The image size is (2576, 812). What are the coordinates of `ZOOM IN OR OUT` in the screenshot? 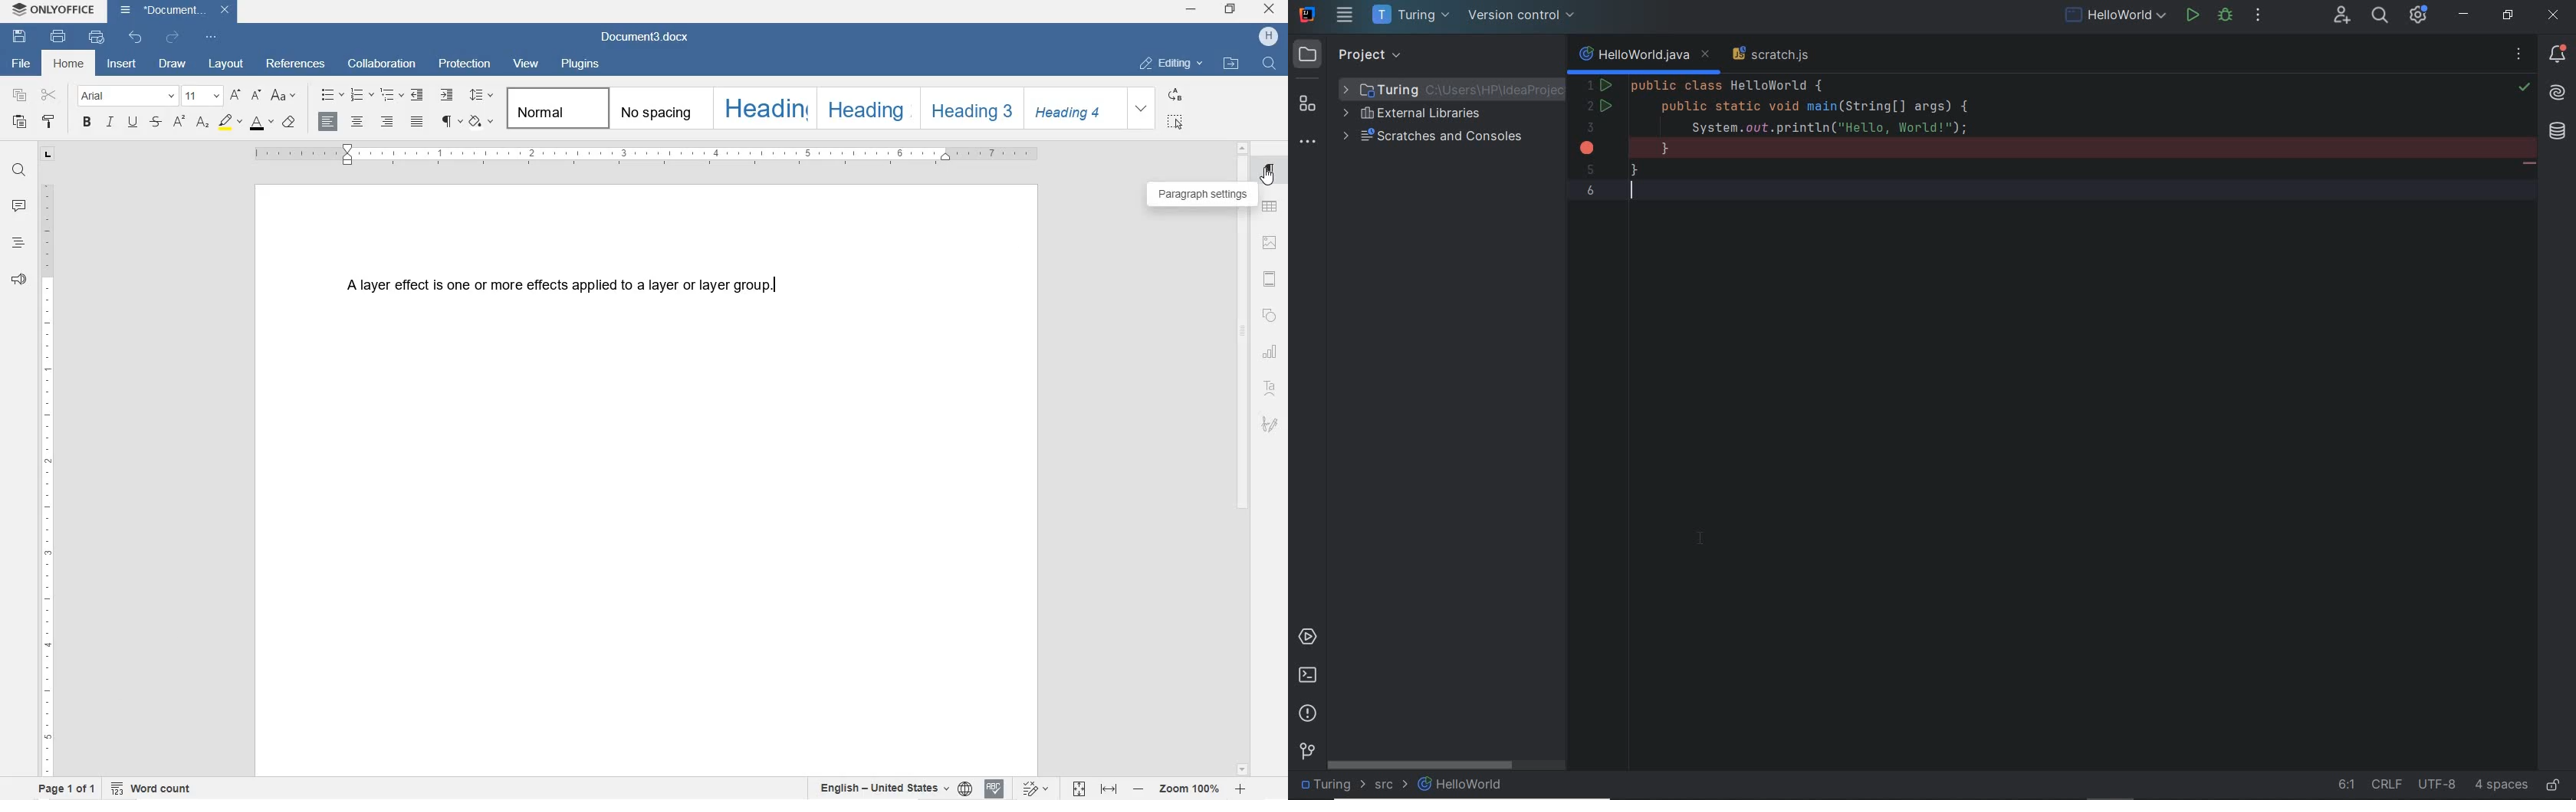 It's located at (1191, 789).